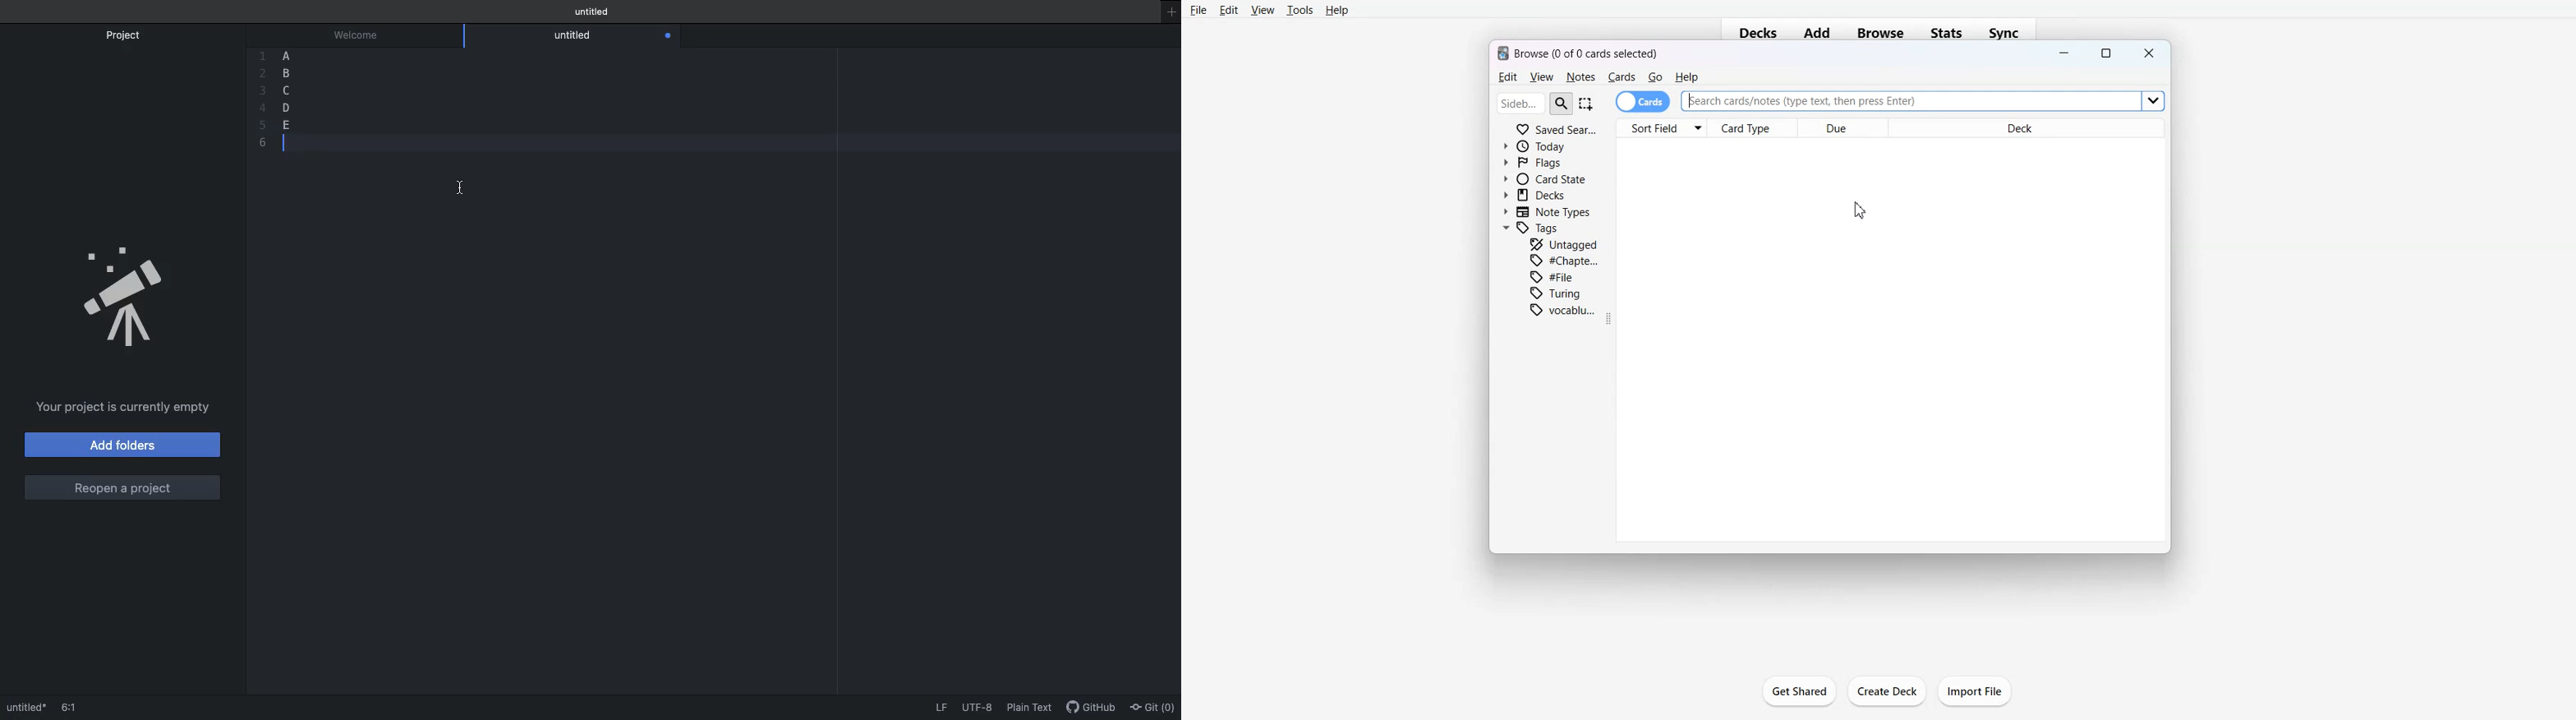 This screenshot has width=2576, height=728. I want to click on Close, so click(2148, 53).